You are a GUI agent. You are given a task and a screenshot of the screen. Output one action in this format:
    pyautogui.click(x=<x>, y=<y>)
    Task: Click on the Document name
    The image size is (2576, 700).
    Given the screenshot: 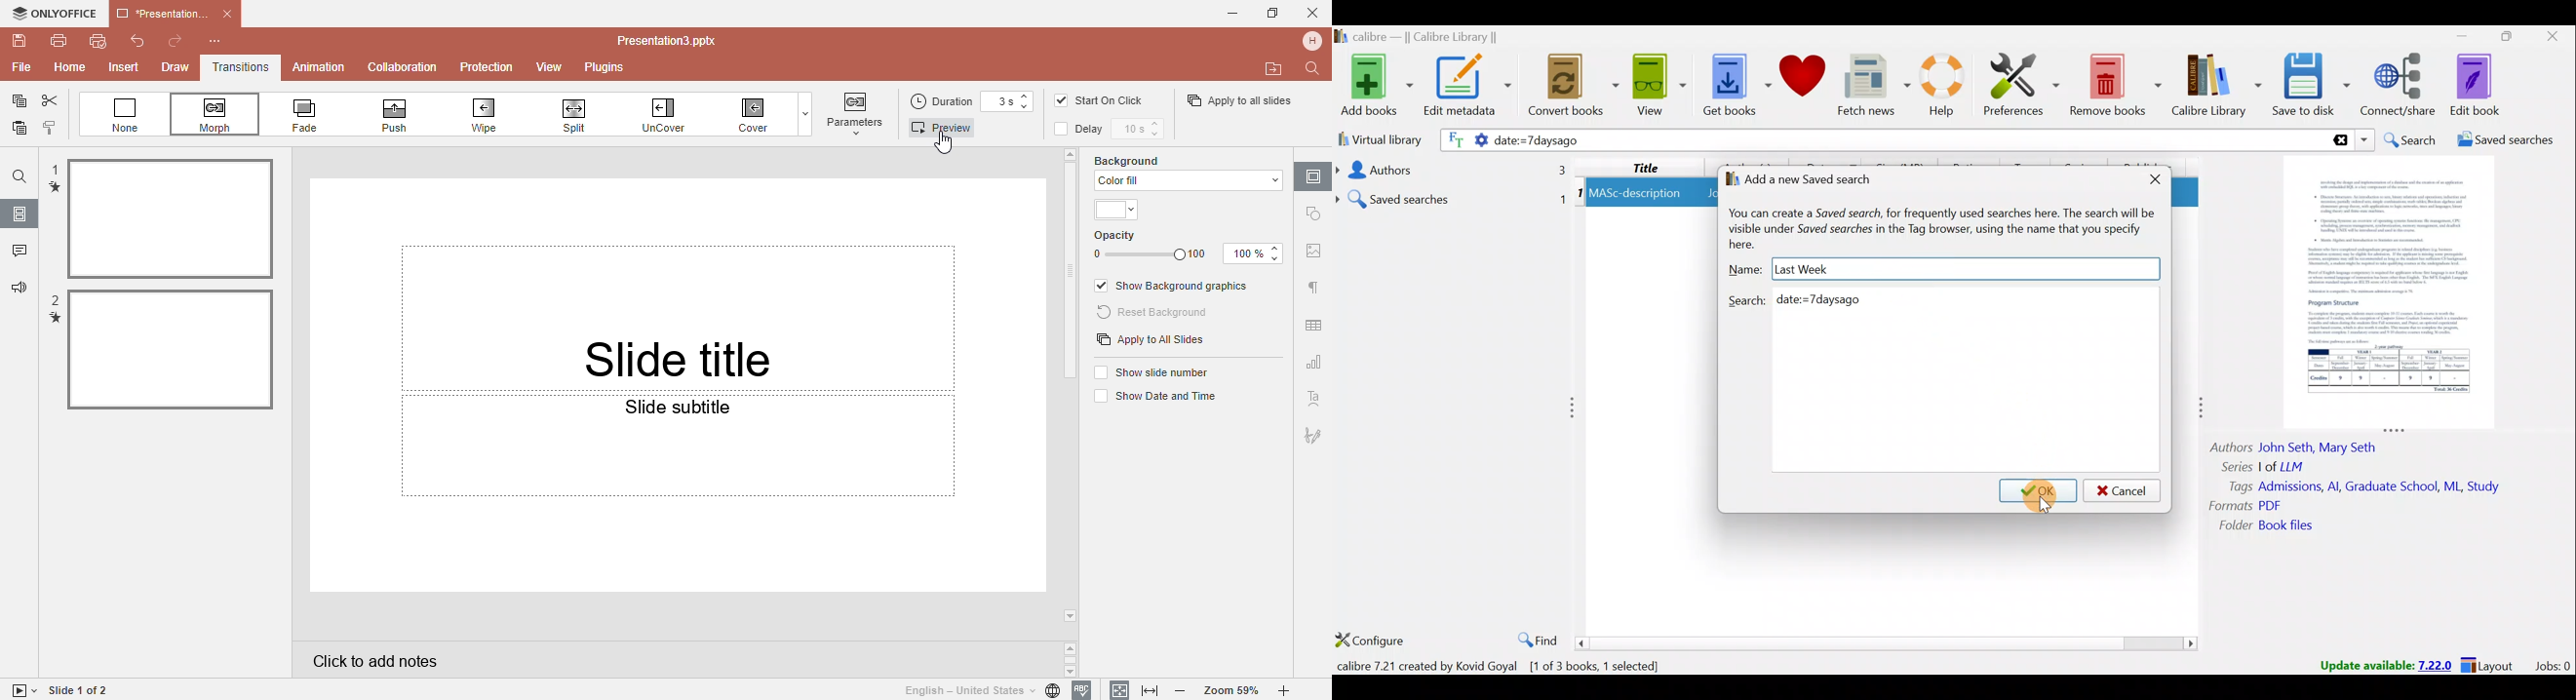 What is the action you would take?
    pyautogui.click(x=174, y=12)
    